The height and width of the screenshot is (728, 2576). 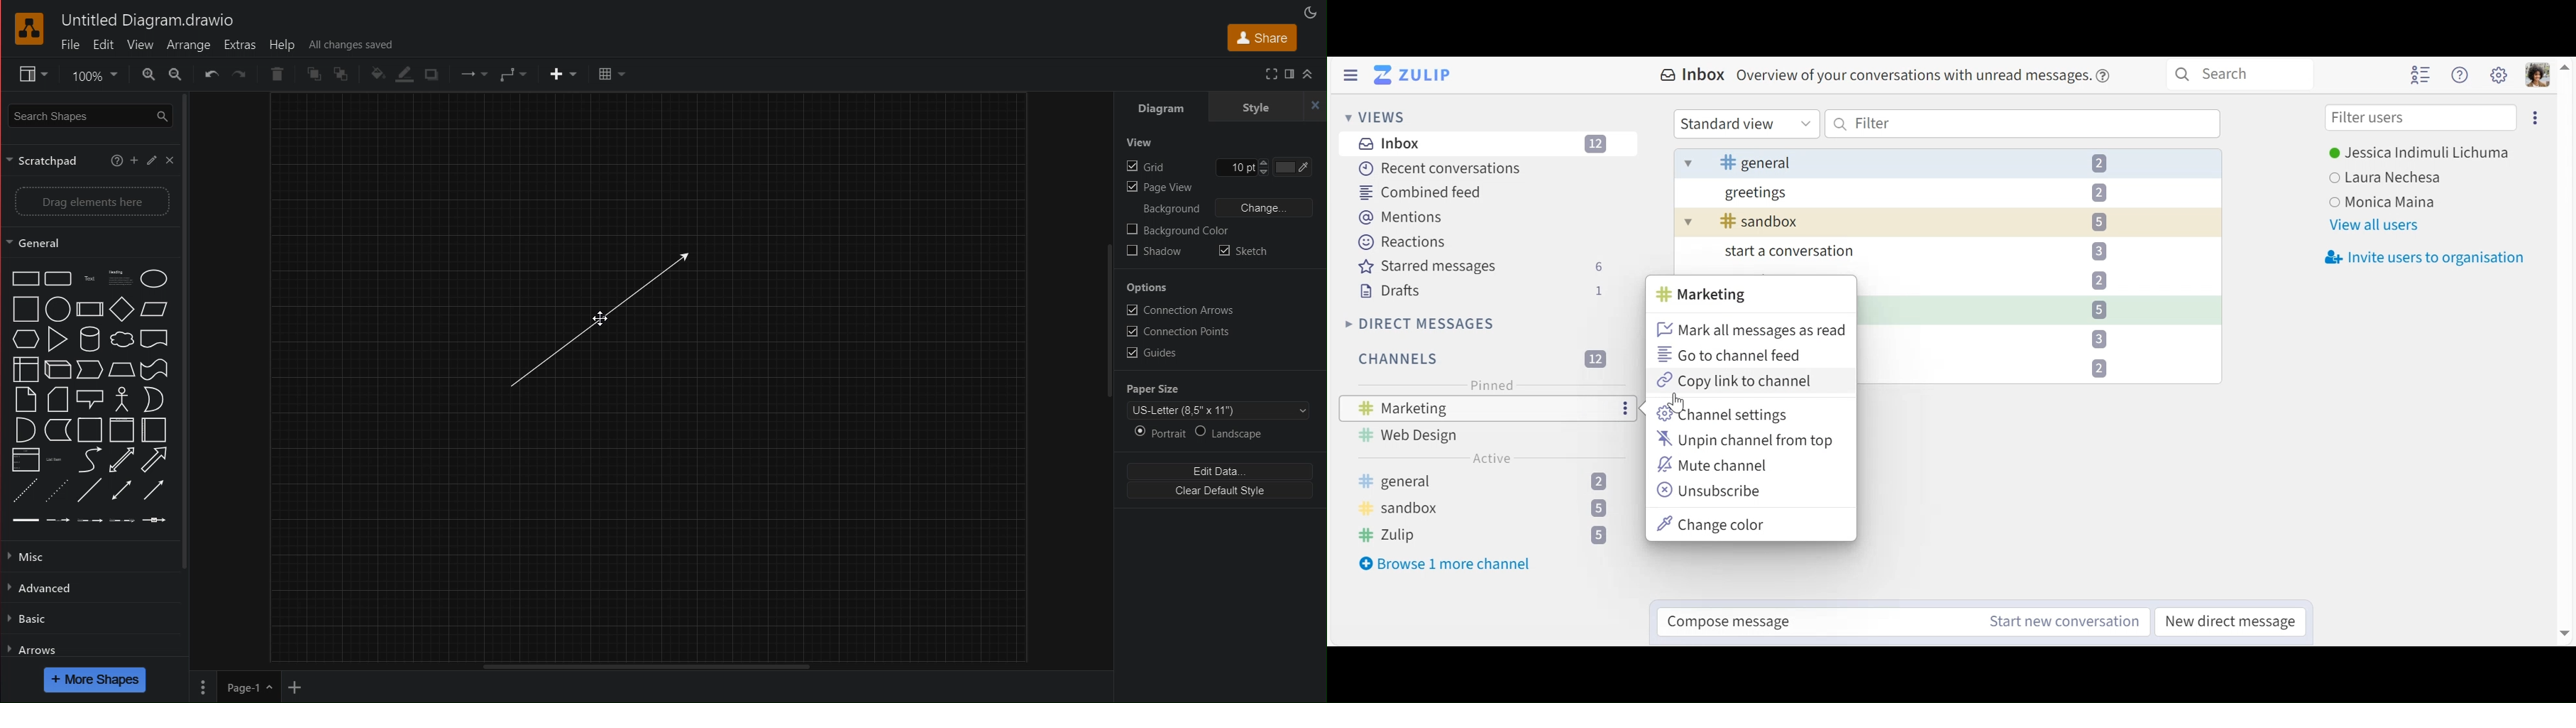 I want to click on #Channel, so click(x=1705, y=296).